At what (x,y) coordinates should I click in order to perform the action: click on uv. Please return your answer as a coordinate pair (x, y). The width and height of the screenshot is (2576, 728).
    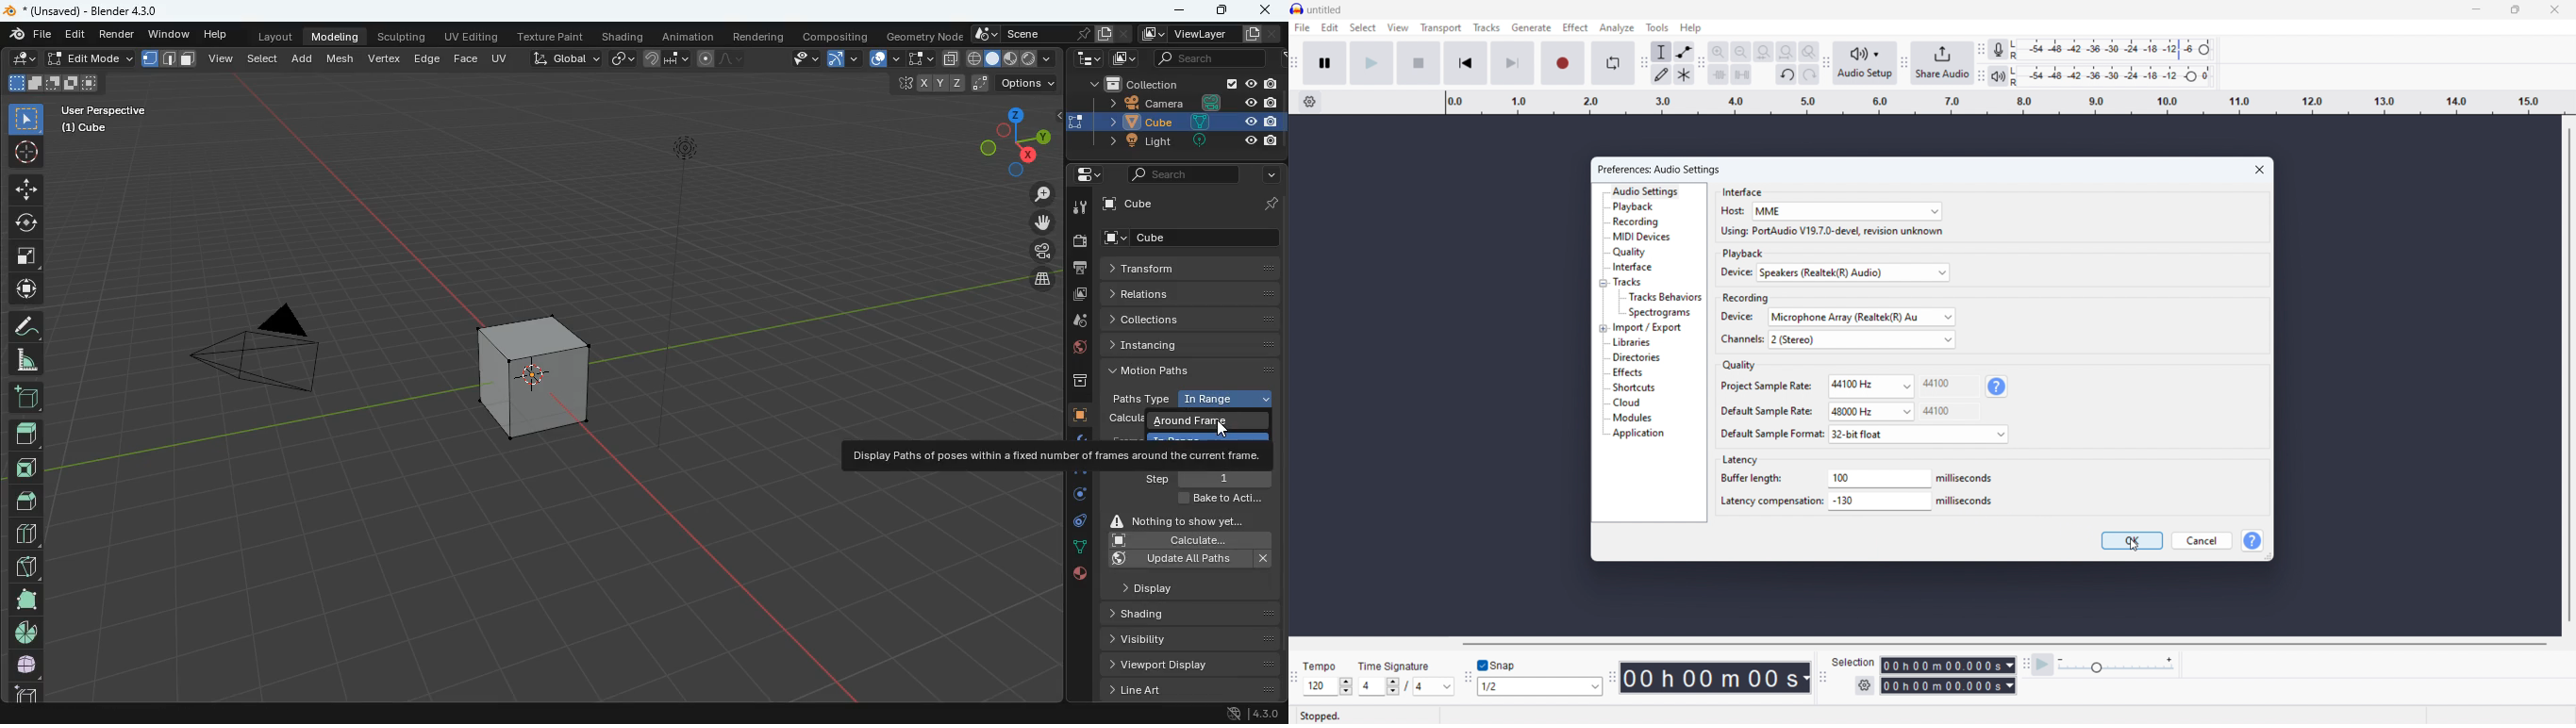
    Looking at the image, I should click on (501, 57).